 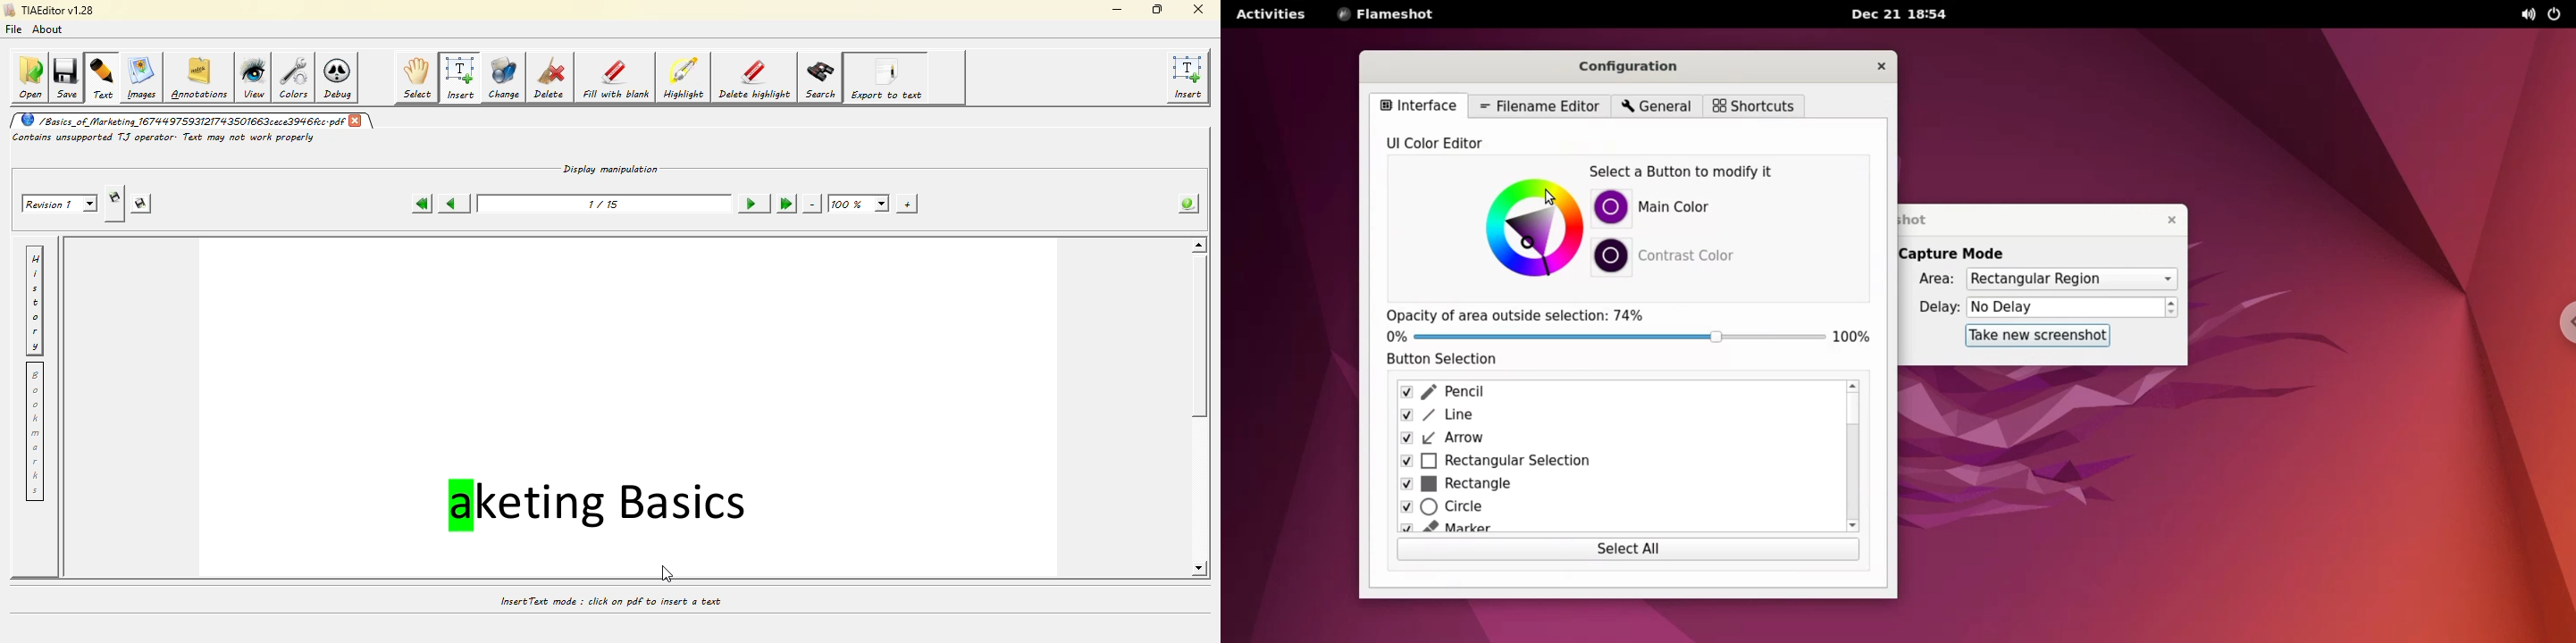 What do you see at coordinates (2067, 308) in the screenshot?
I see `delay time input box` at bounding box center [2067, 308].